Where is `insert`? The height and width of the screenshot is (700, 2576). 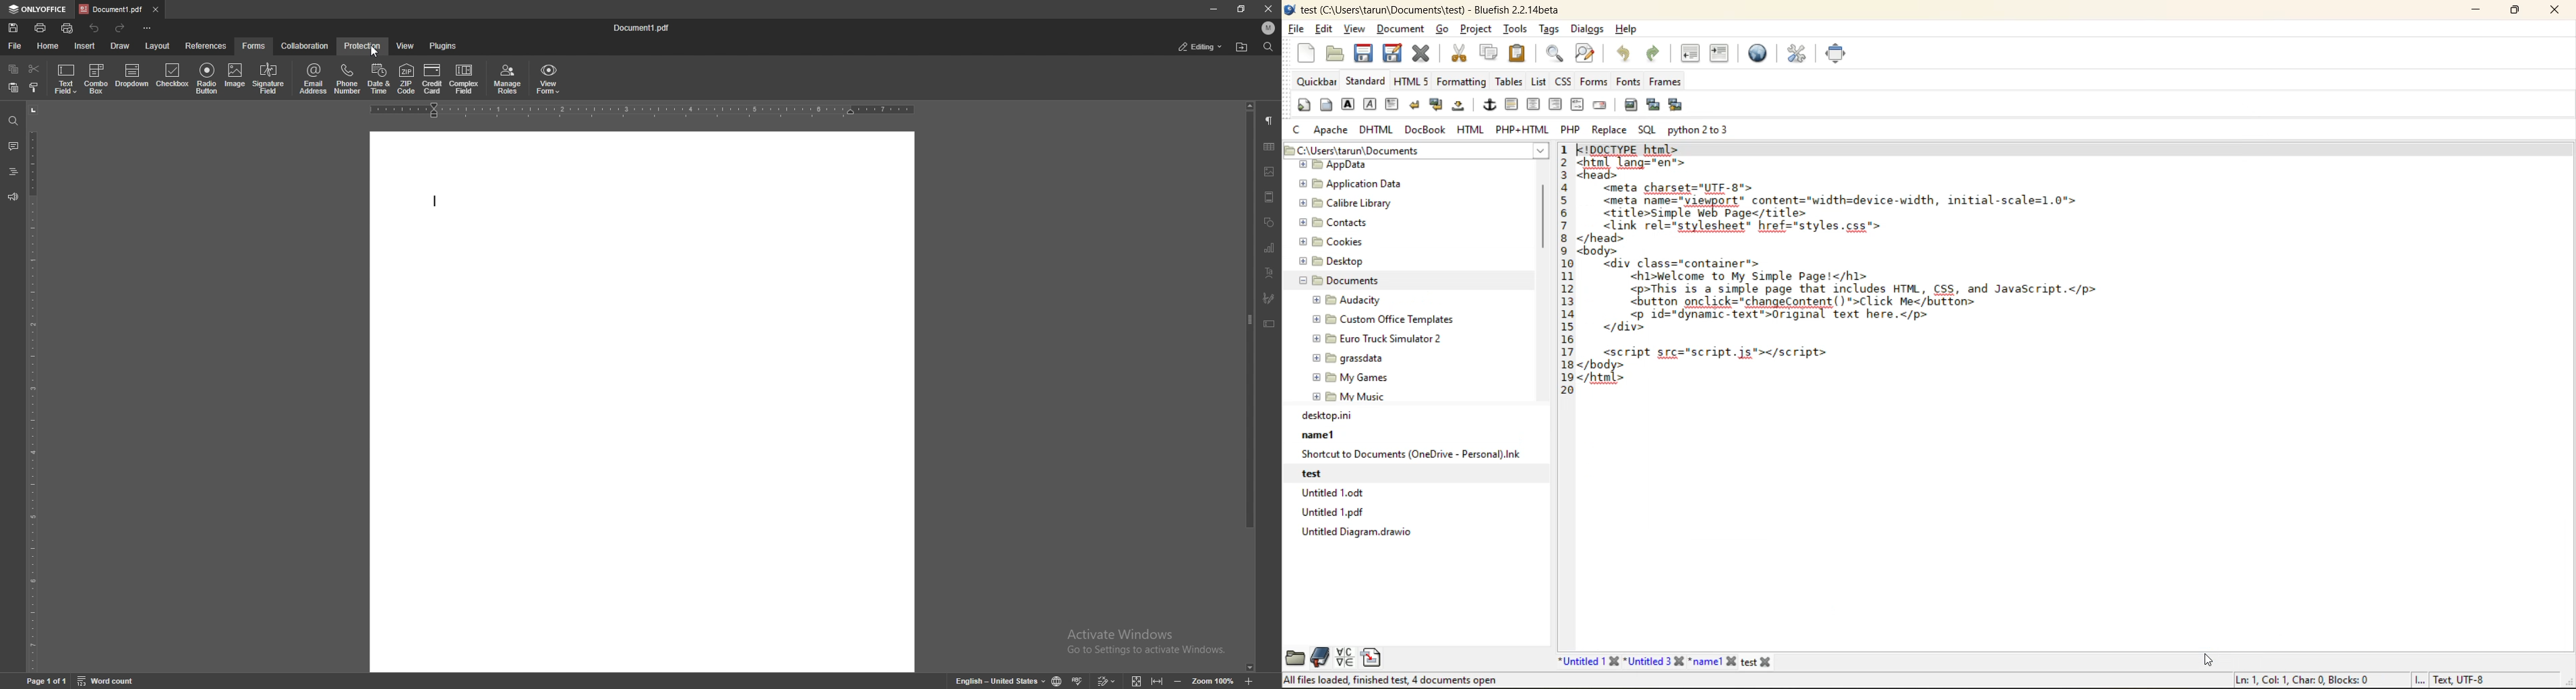 insert is located at coordinates (84, 47).